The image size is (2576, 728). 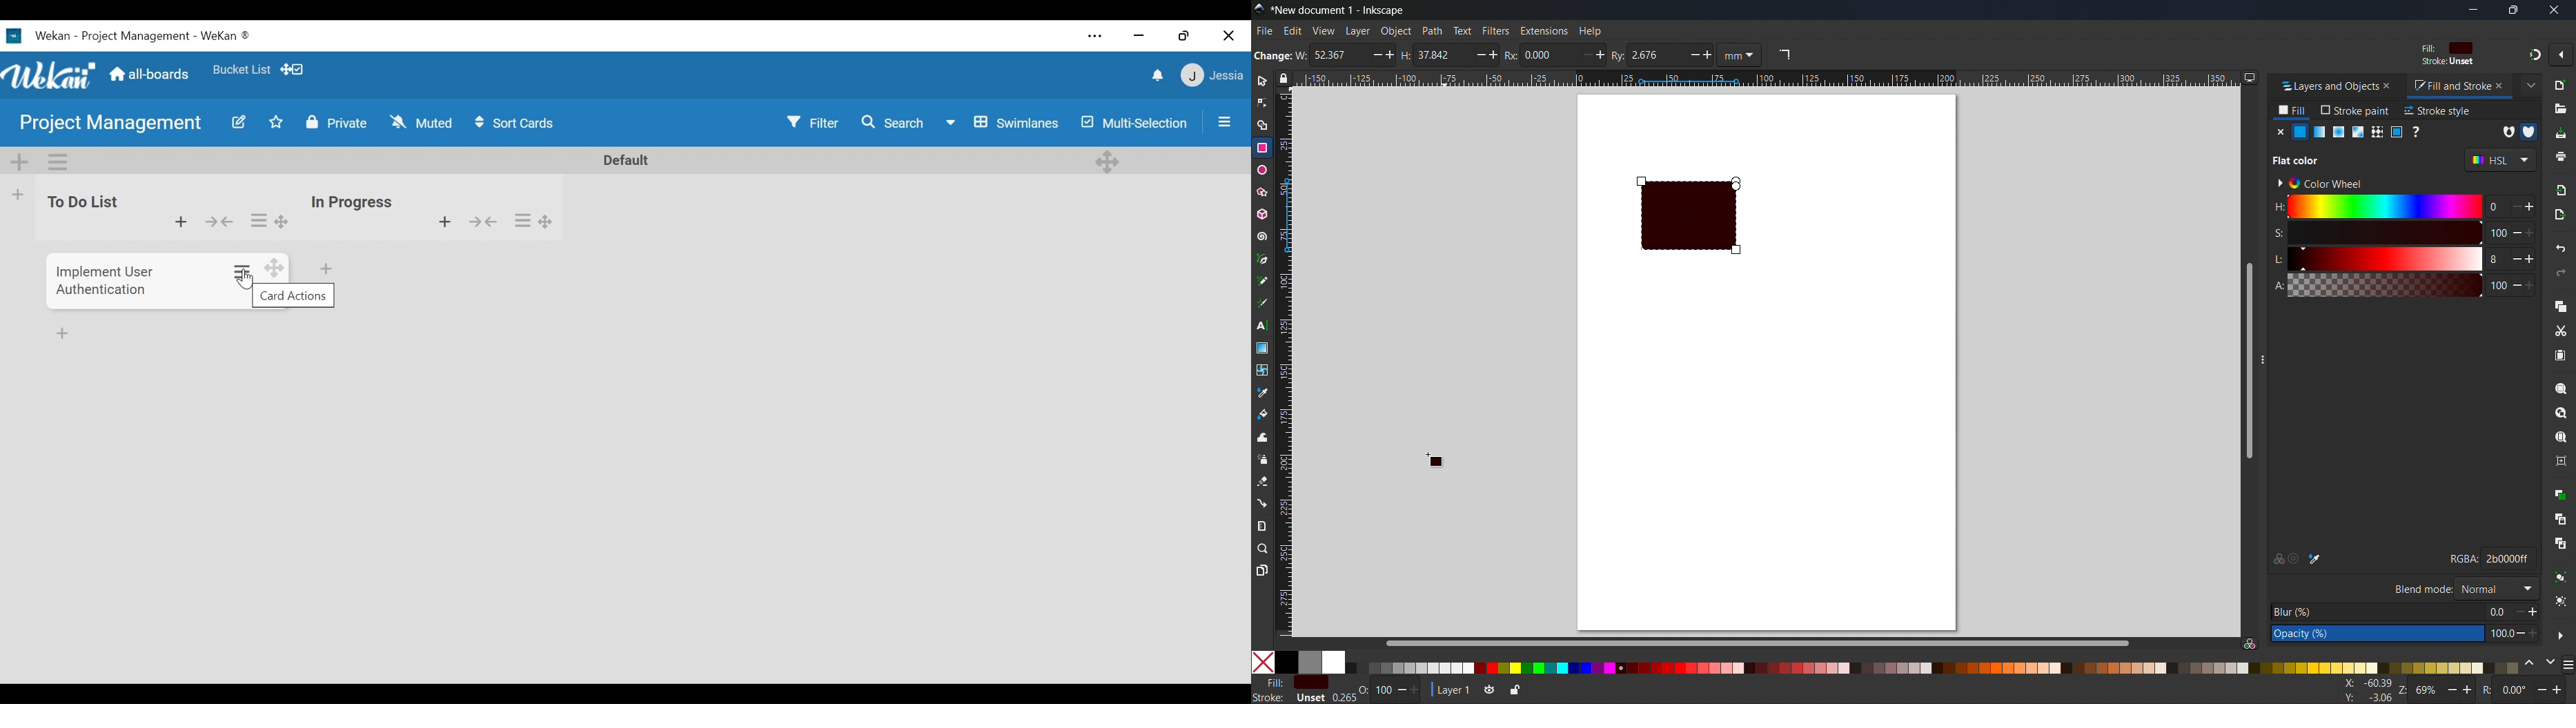 What do you see at coordinates (1401, 41) in the screenshot?
I see `cursor` at bounding box center [1401, 41].